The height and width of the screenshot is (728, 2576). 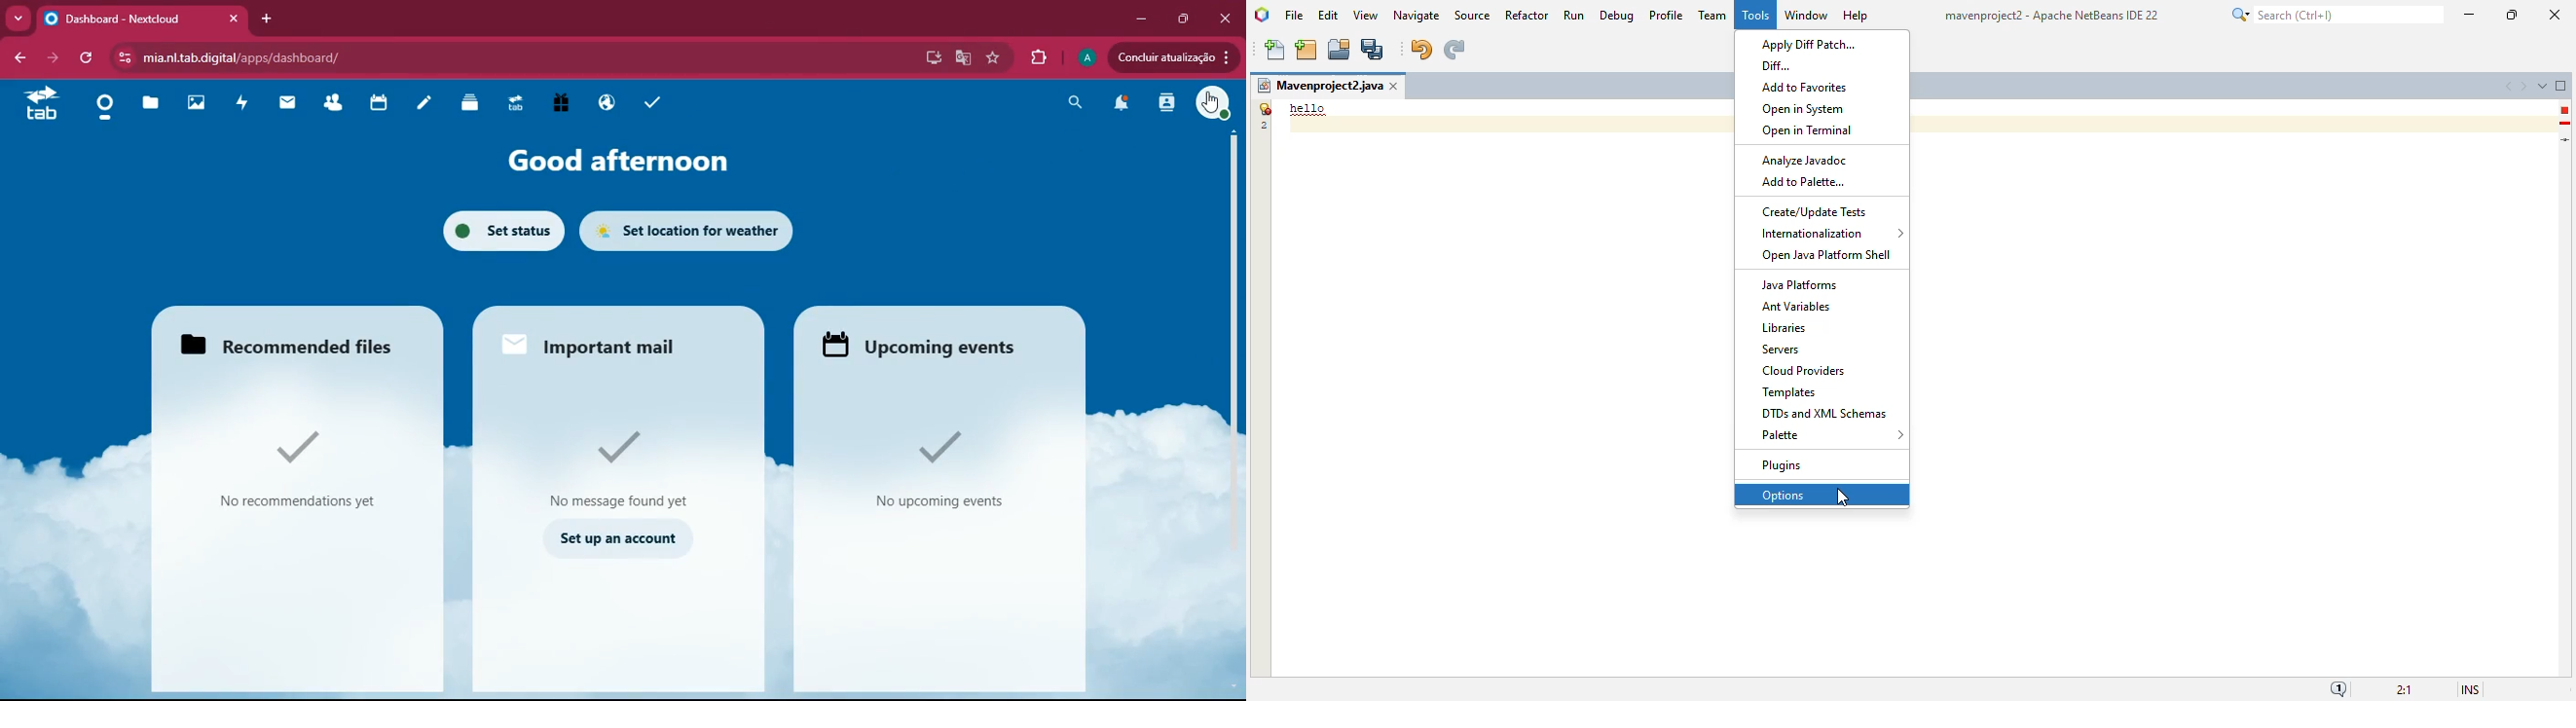 What do you see at coordinates (268, 20) in the screenshot?
I see `add tab` at bounding box center [268, 20].